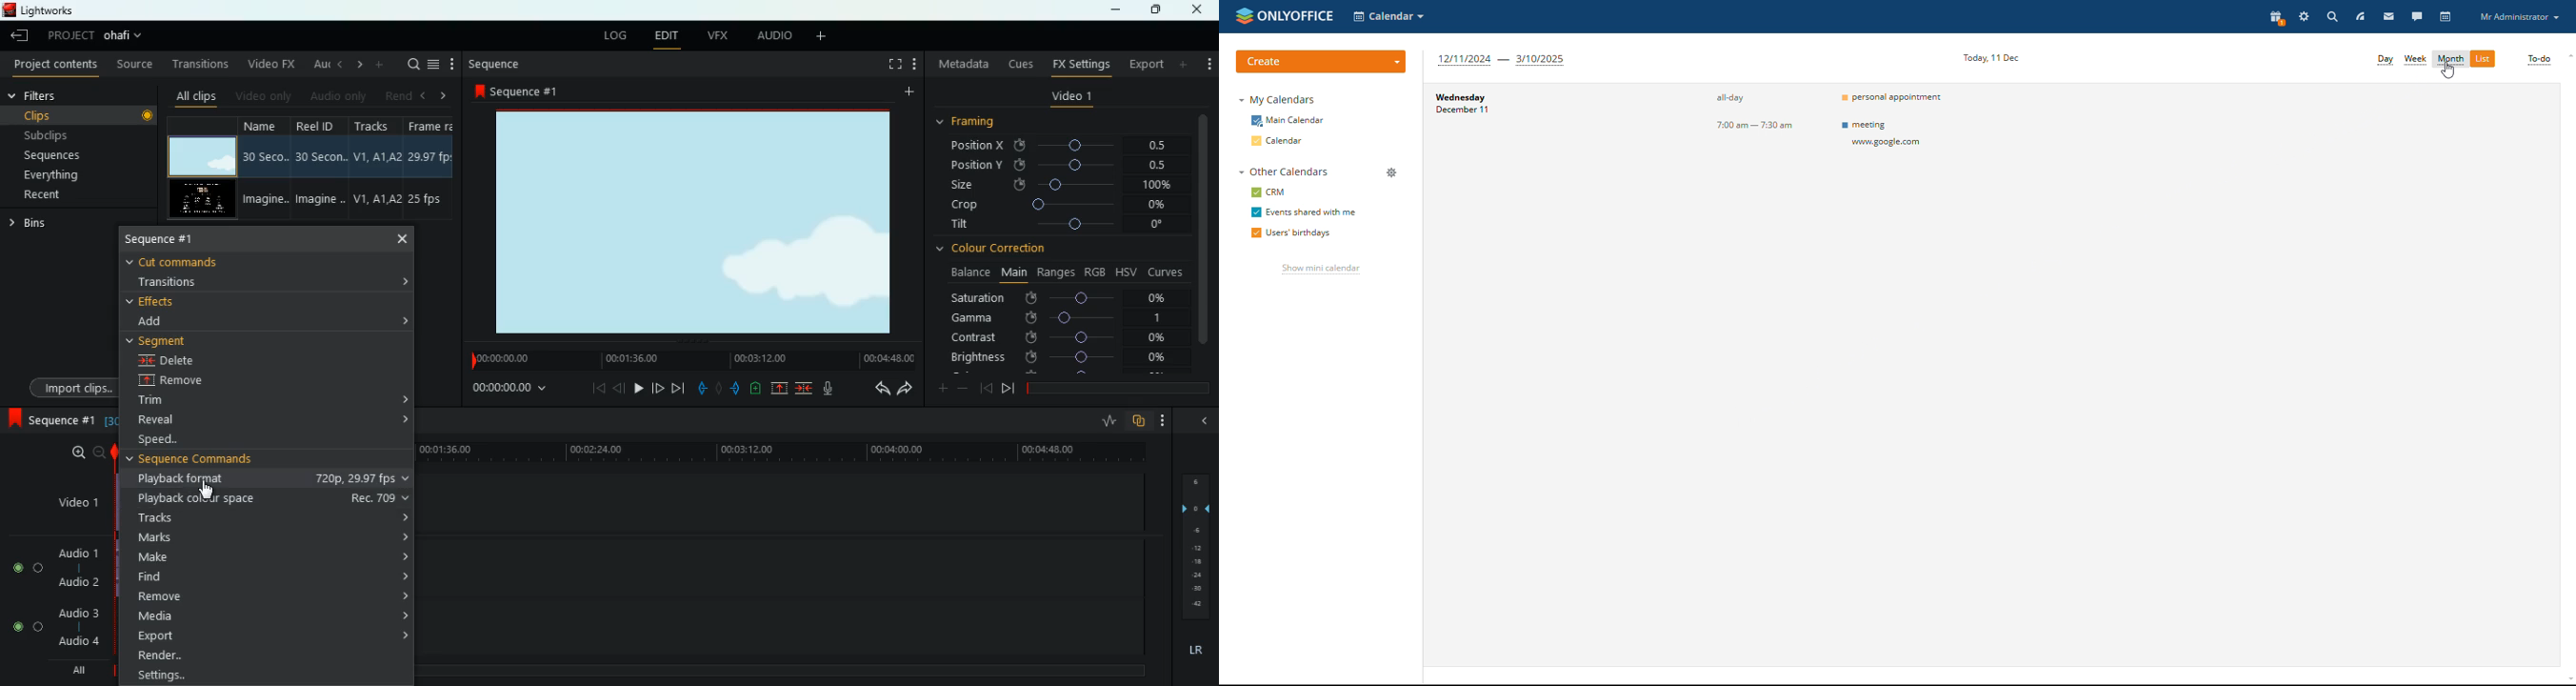 The width and height of the screenshot is (2576, 700). What do you see at coordinates (193, 97) in the screenshot?
I see `all clips` at bounding box center [193, 97].